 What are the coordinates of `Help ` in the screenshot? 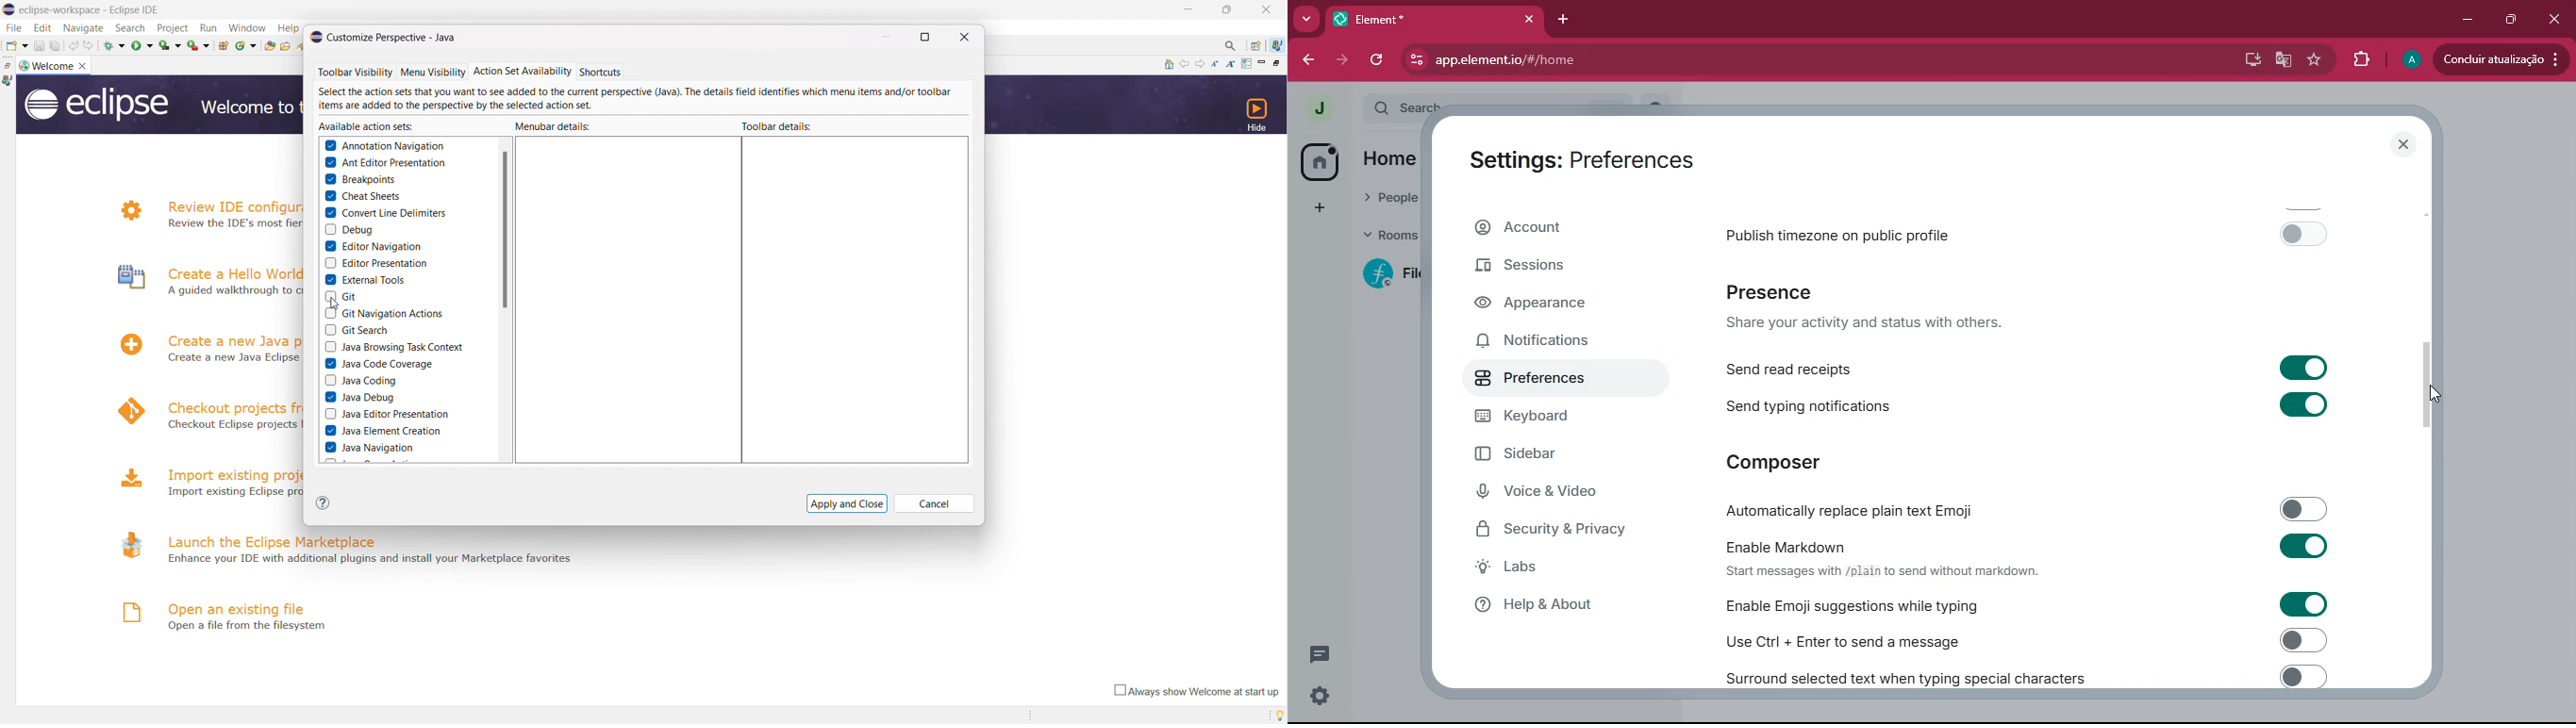 It's located at (288, 26).